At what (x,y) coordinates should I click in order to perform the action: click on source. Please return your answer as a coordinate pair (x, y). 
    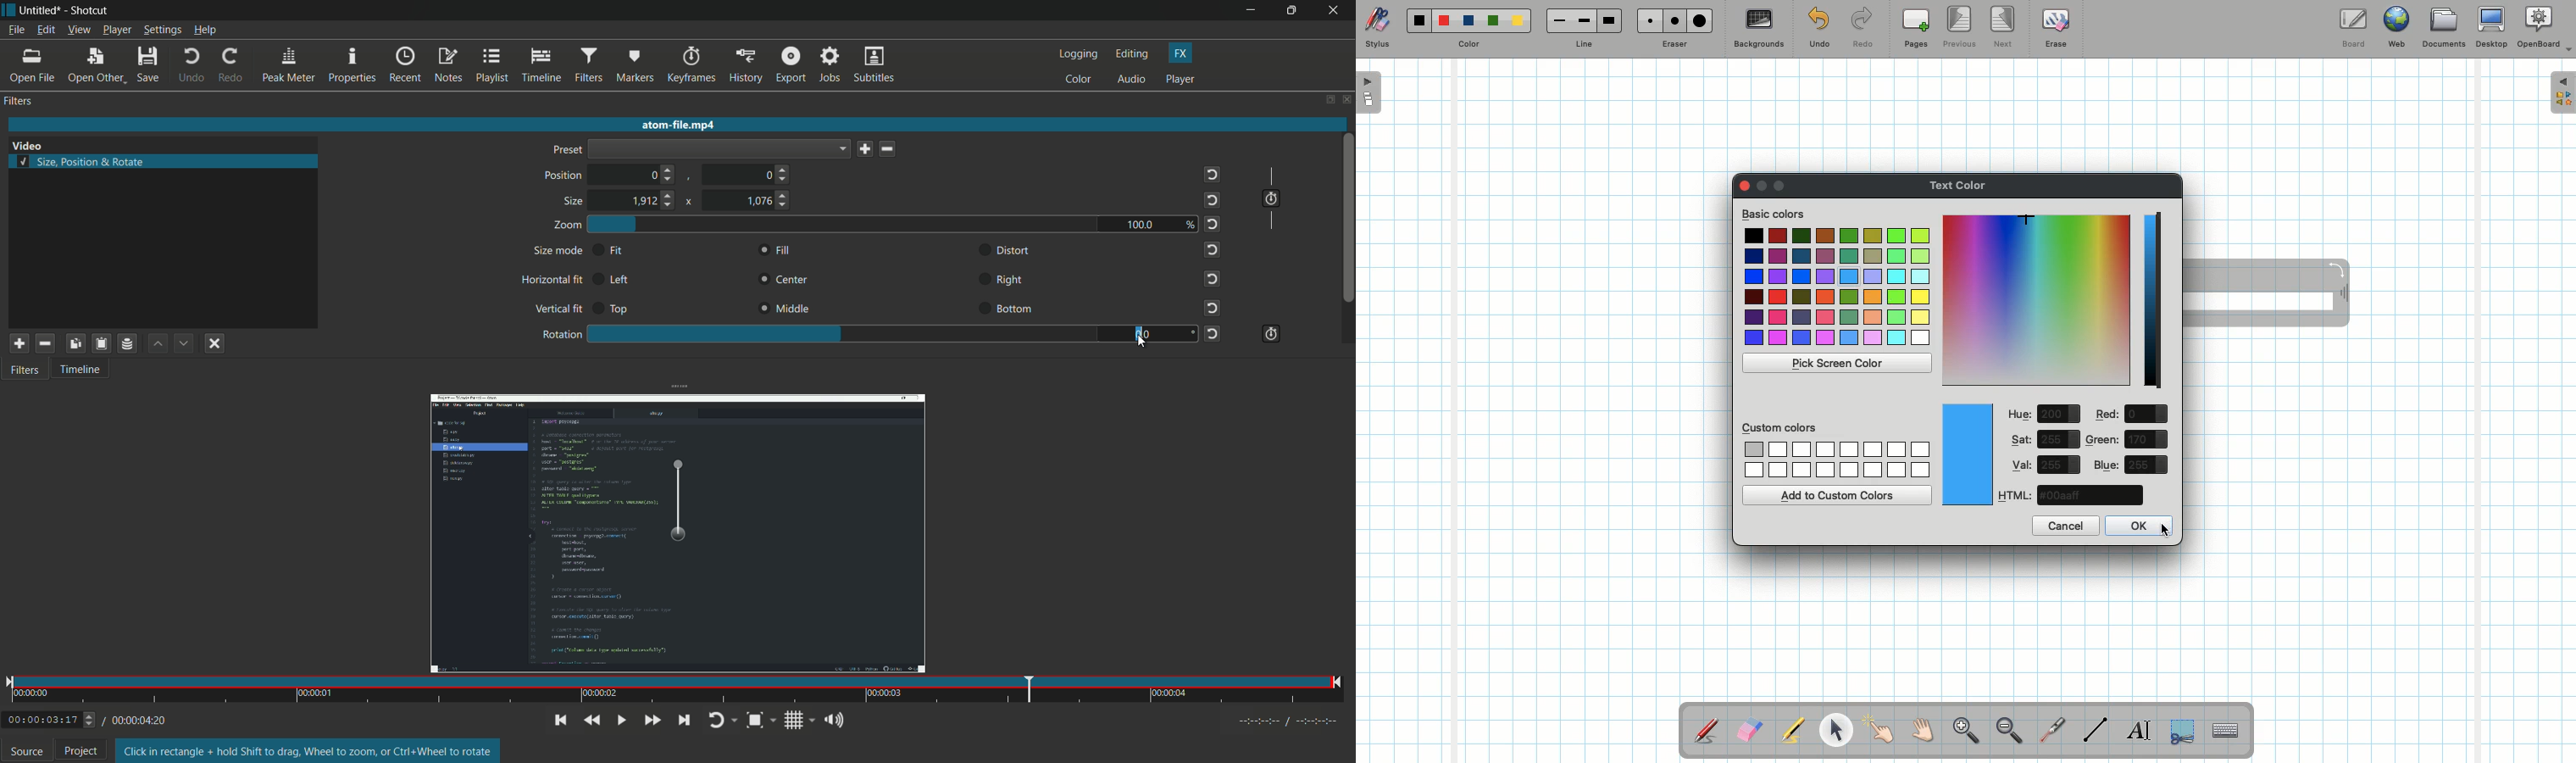
    Looking at the image, I should click on (27, 752).